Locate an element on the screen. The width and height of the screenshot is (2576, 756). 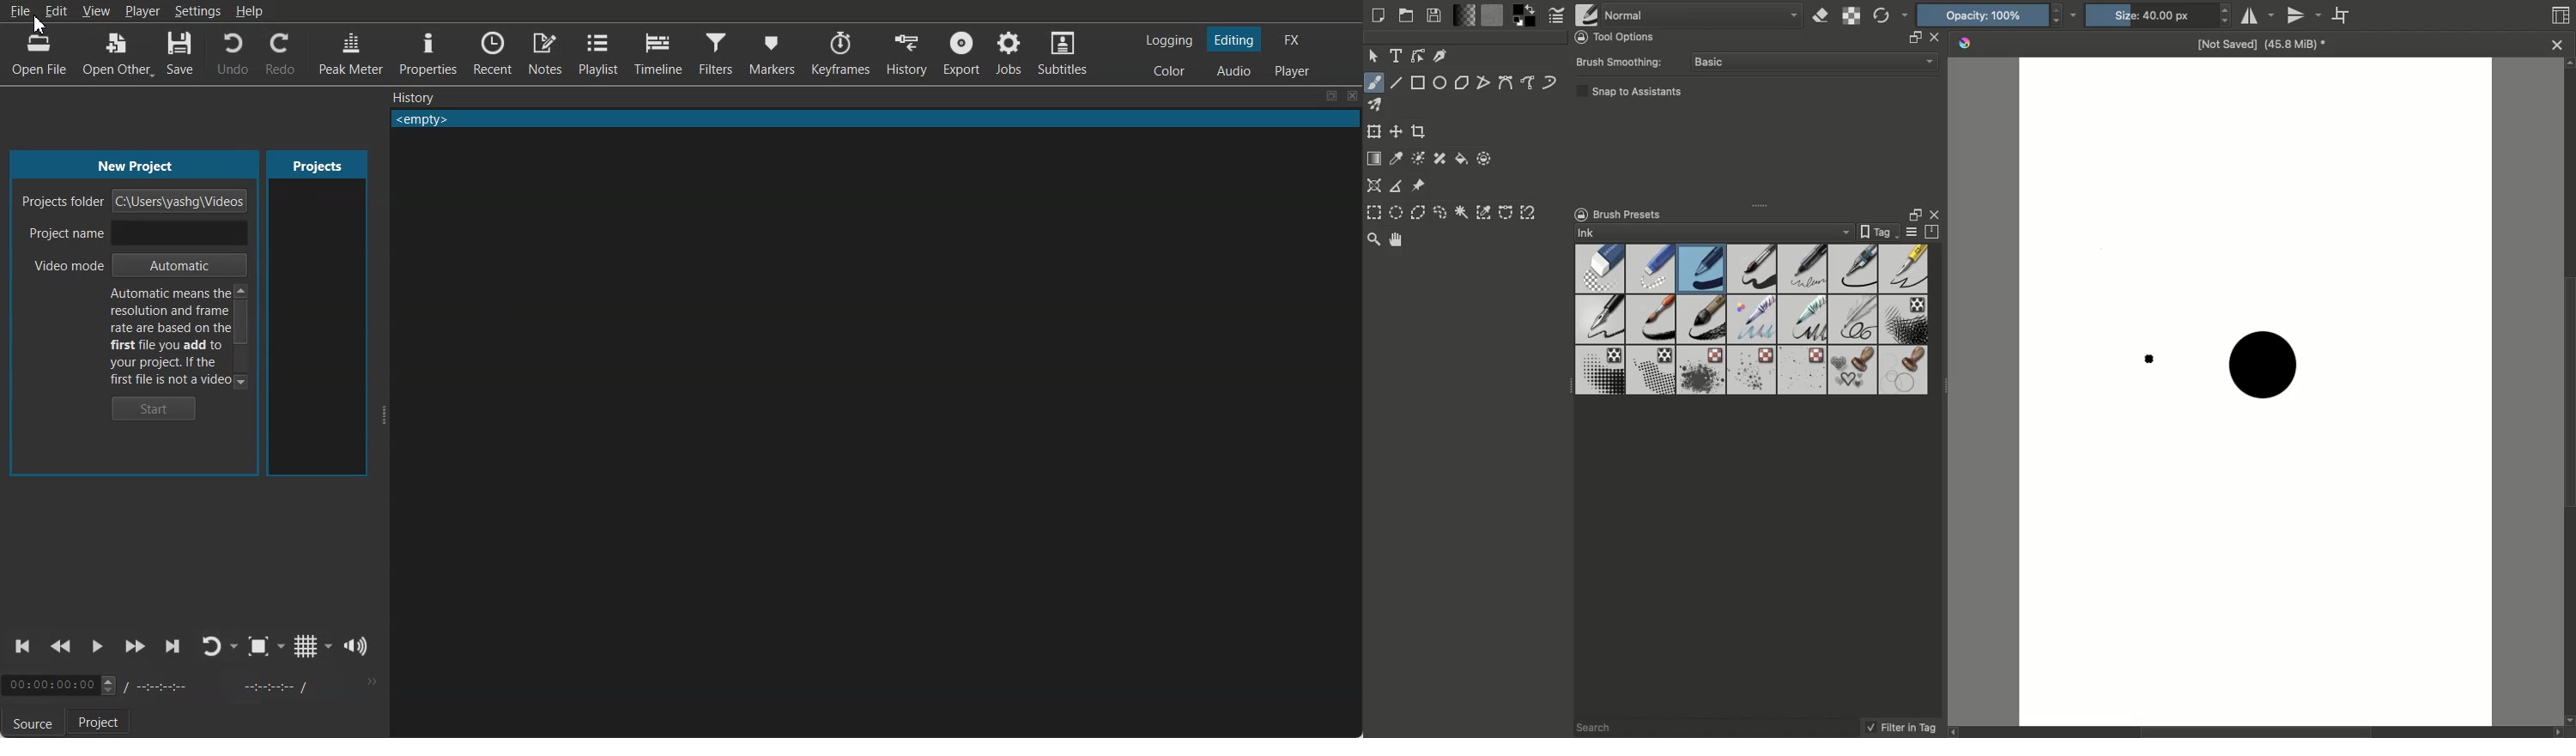
Tool options is located at coordinates (1620, 36).